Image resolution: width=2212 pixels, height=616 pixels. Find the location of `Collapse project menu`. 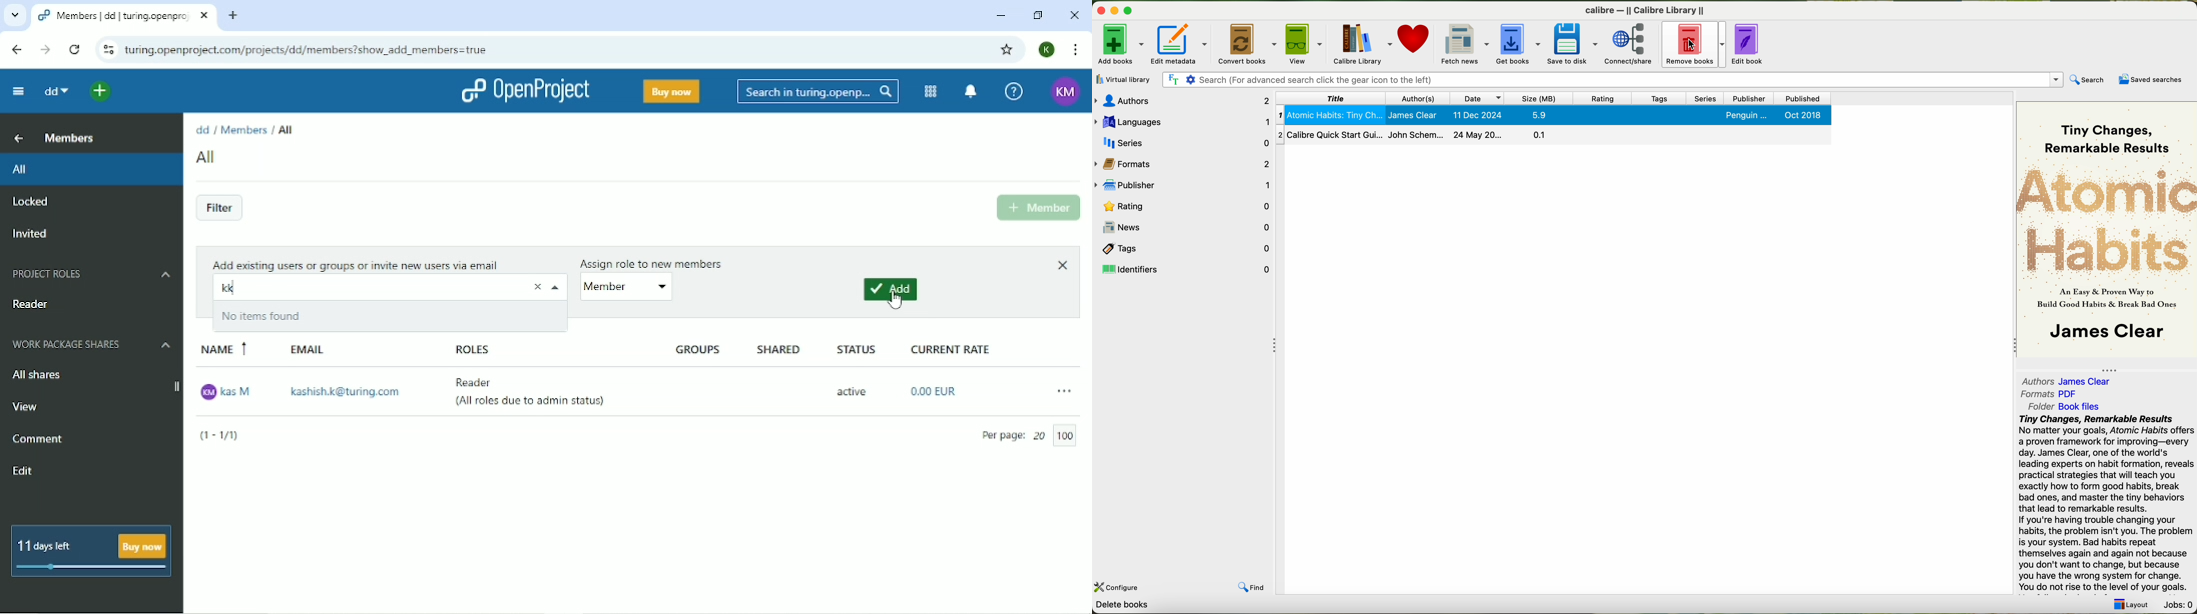

Collapse project menu is located at coordinates (21, 91).